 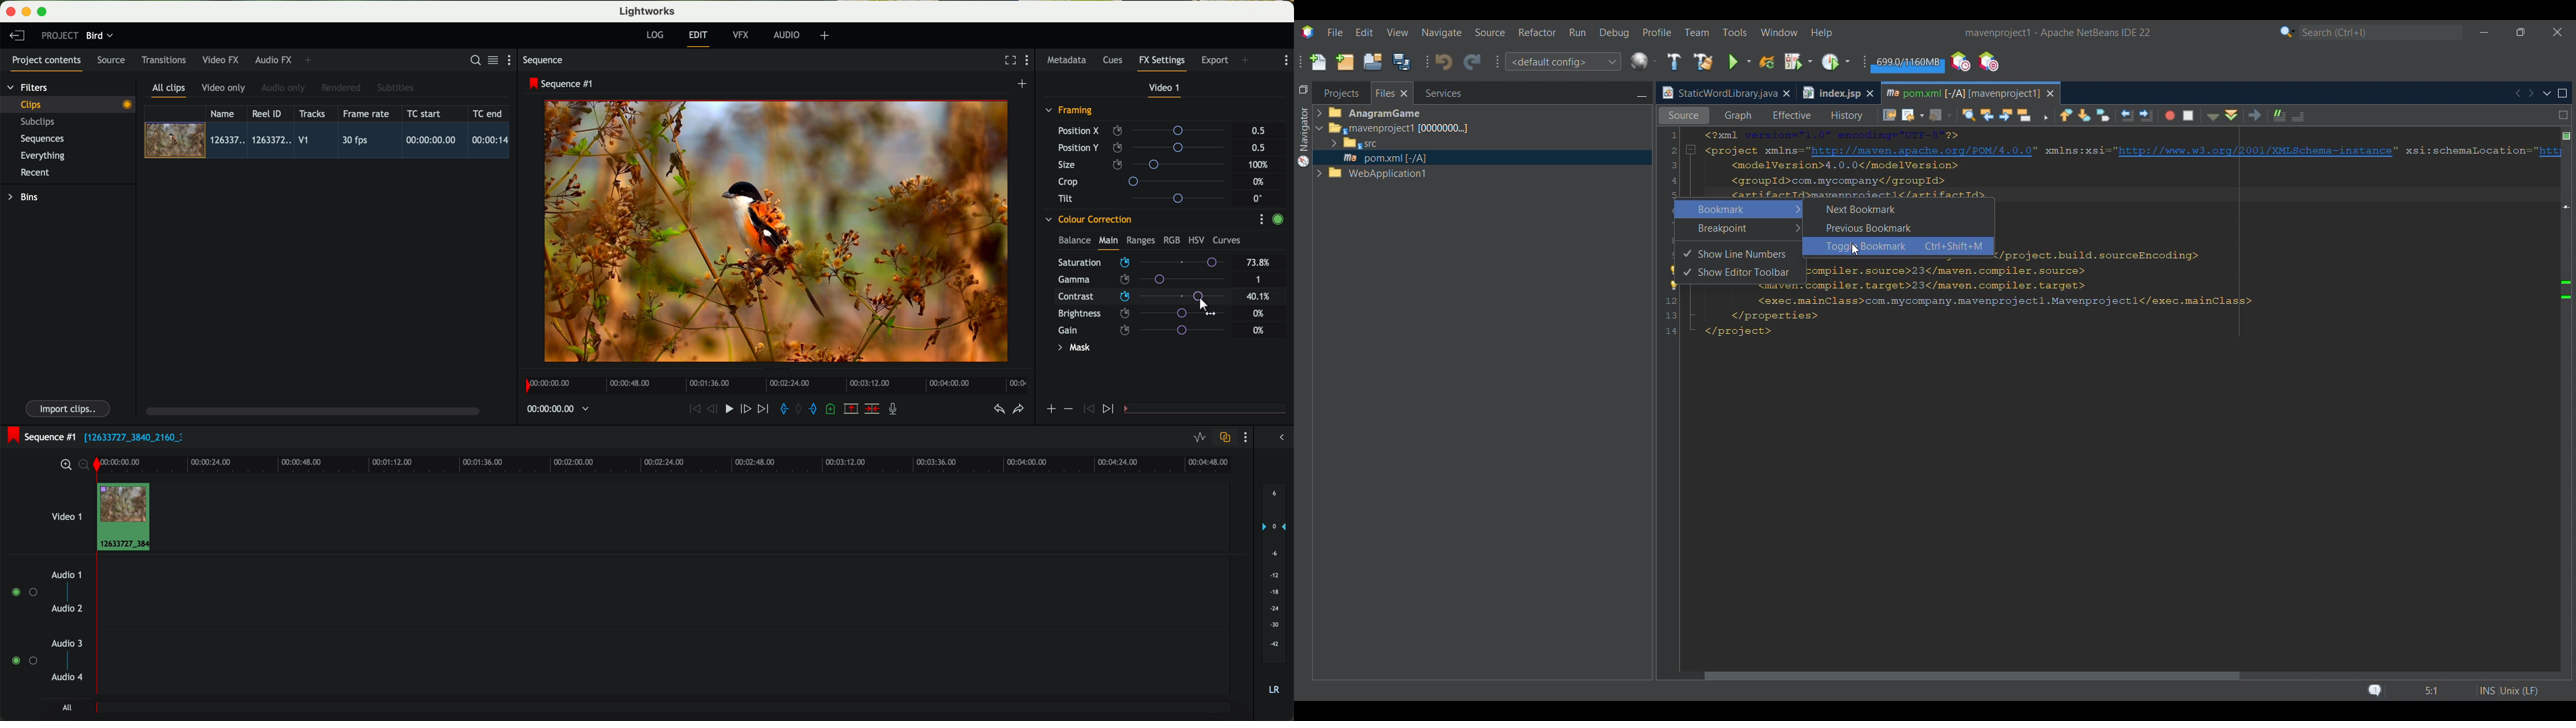 I want to click on Current tab highlighted, so click(x=1961, y=91).